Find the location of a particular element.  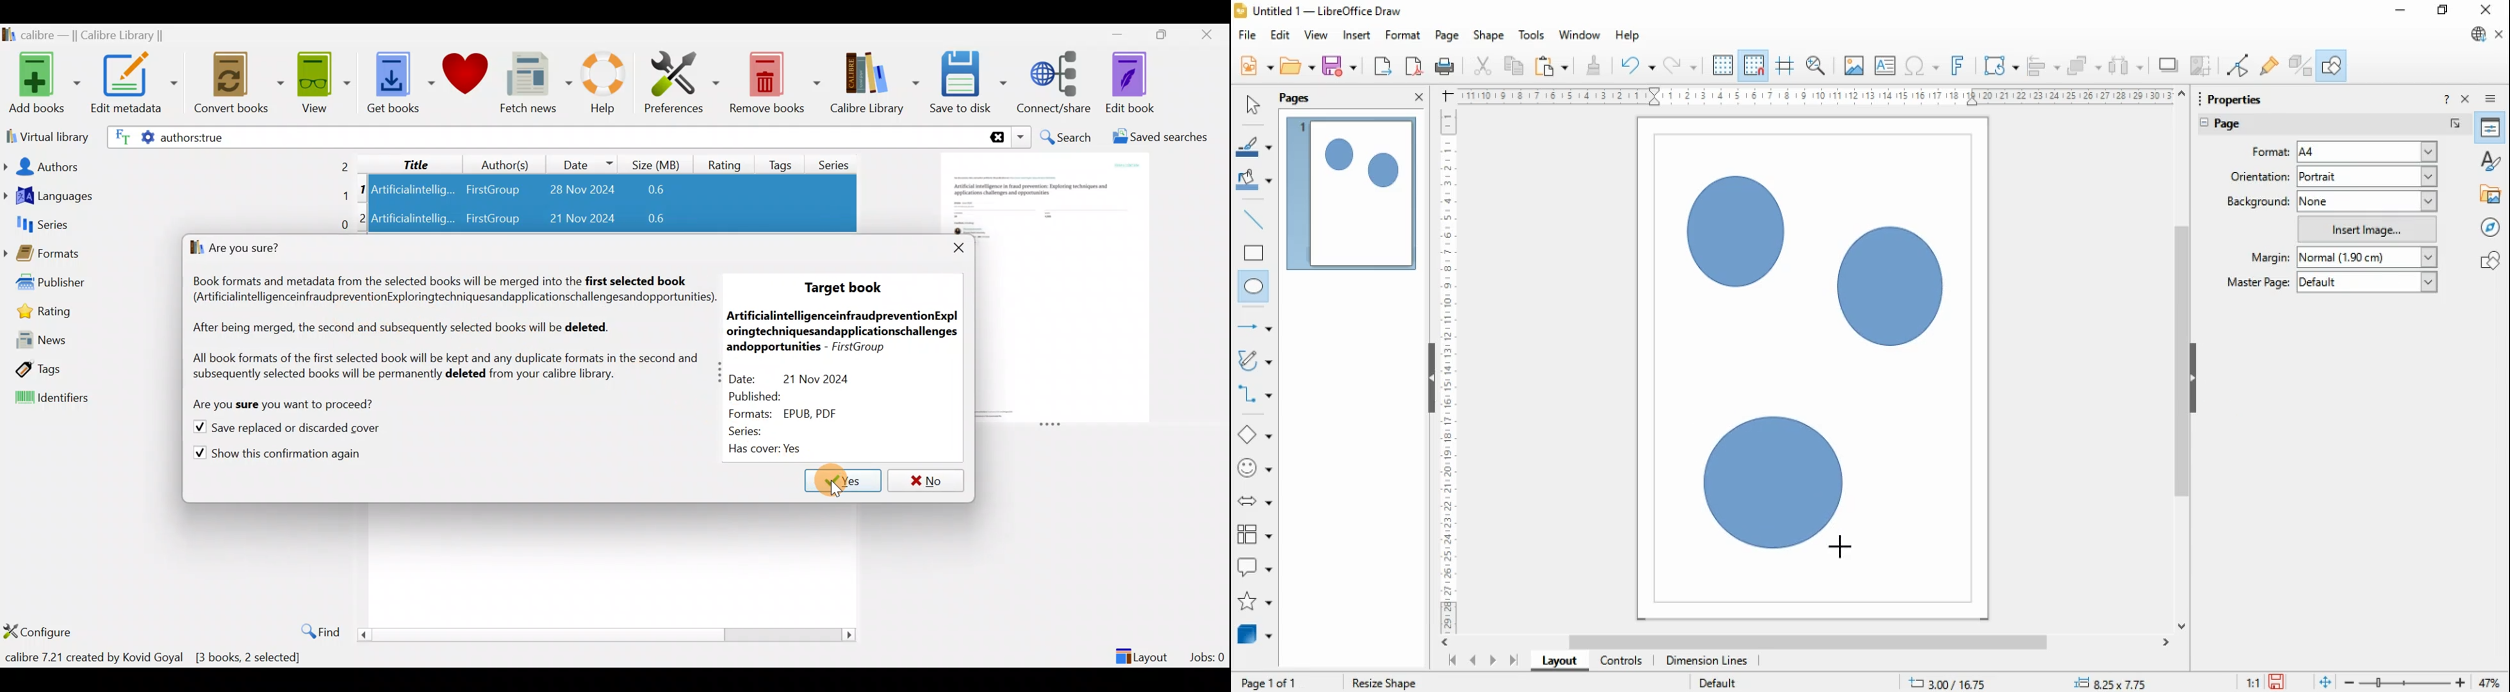

copy is located at coordinates (1514, 65).